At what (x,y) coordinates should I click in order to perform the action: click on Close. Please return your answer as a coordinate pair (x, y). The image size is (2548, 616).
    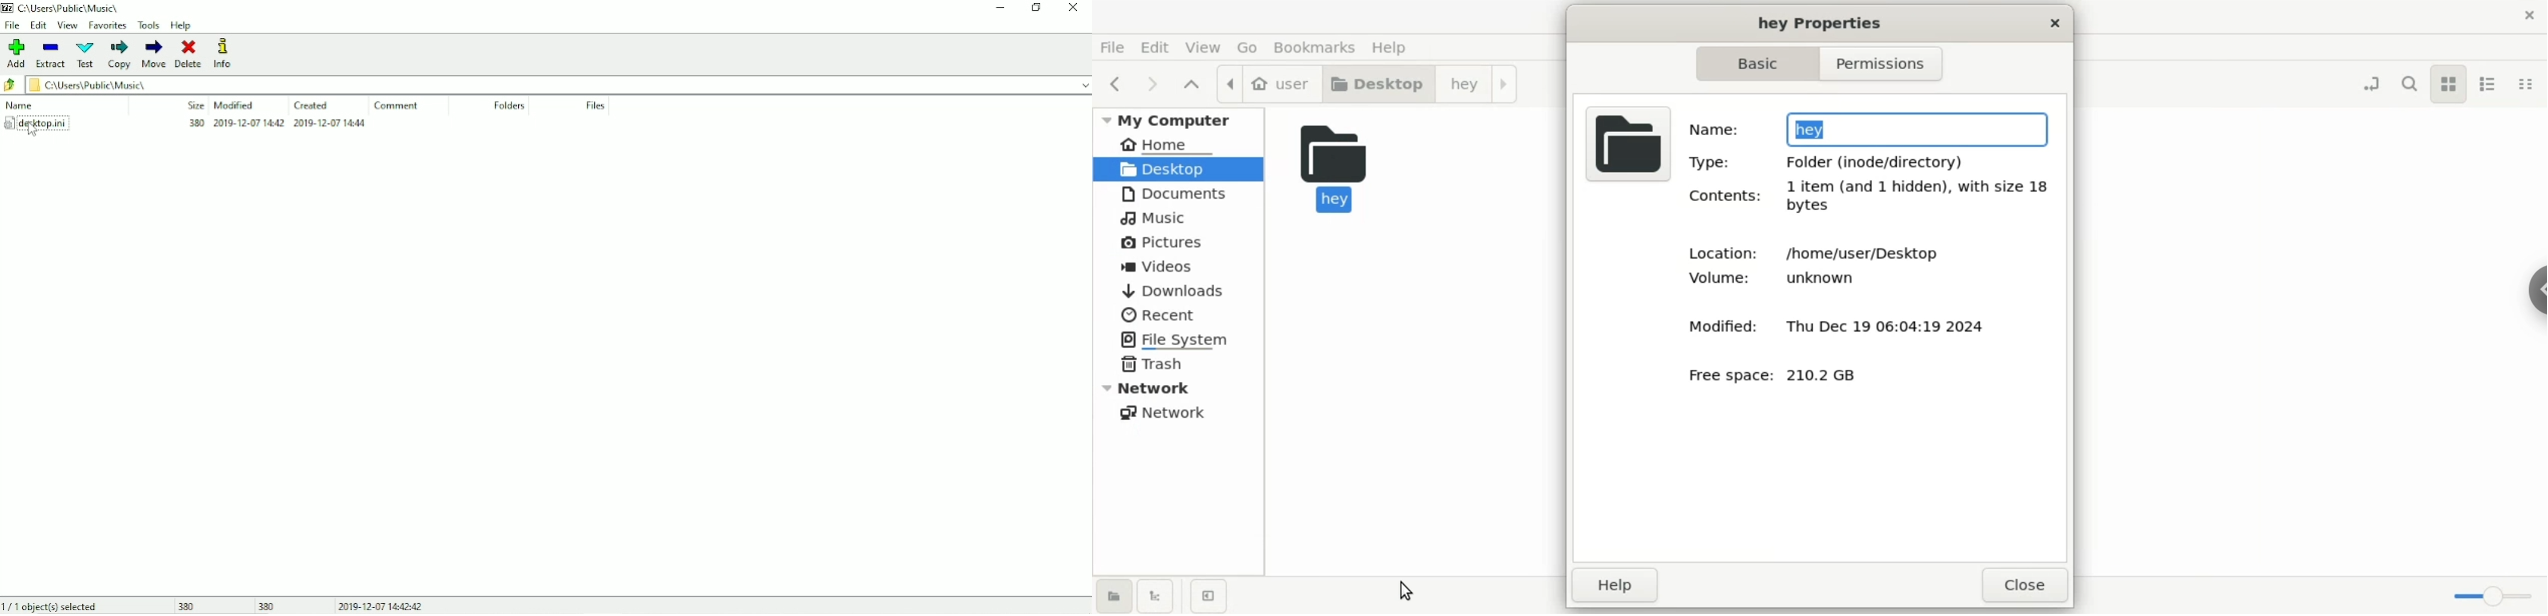
    Looking at the image, I should click on (1075, 9).